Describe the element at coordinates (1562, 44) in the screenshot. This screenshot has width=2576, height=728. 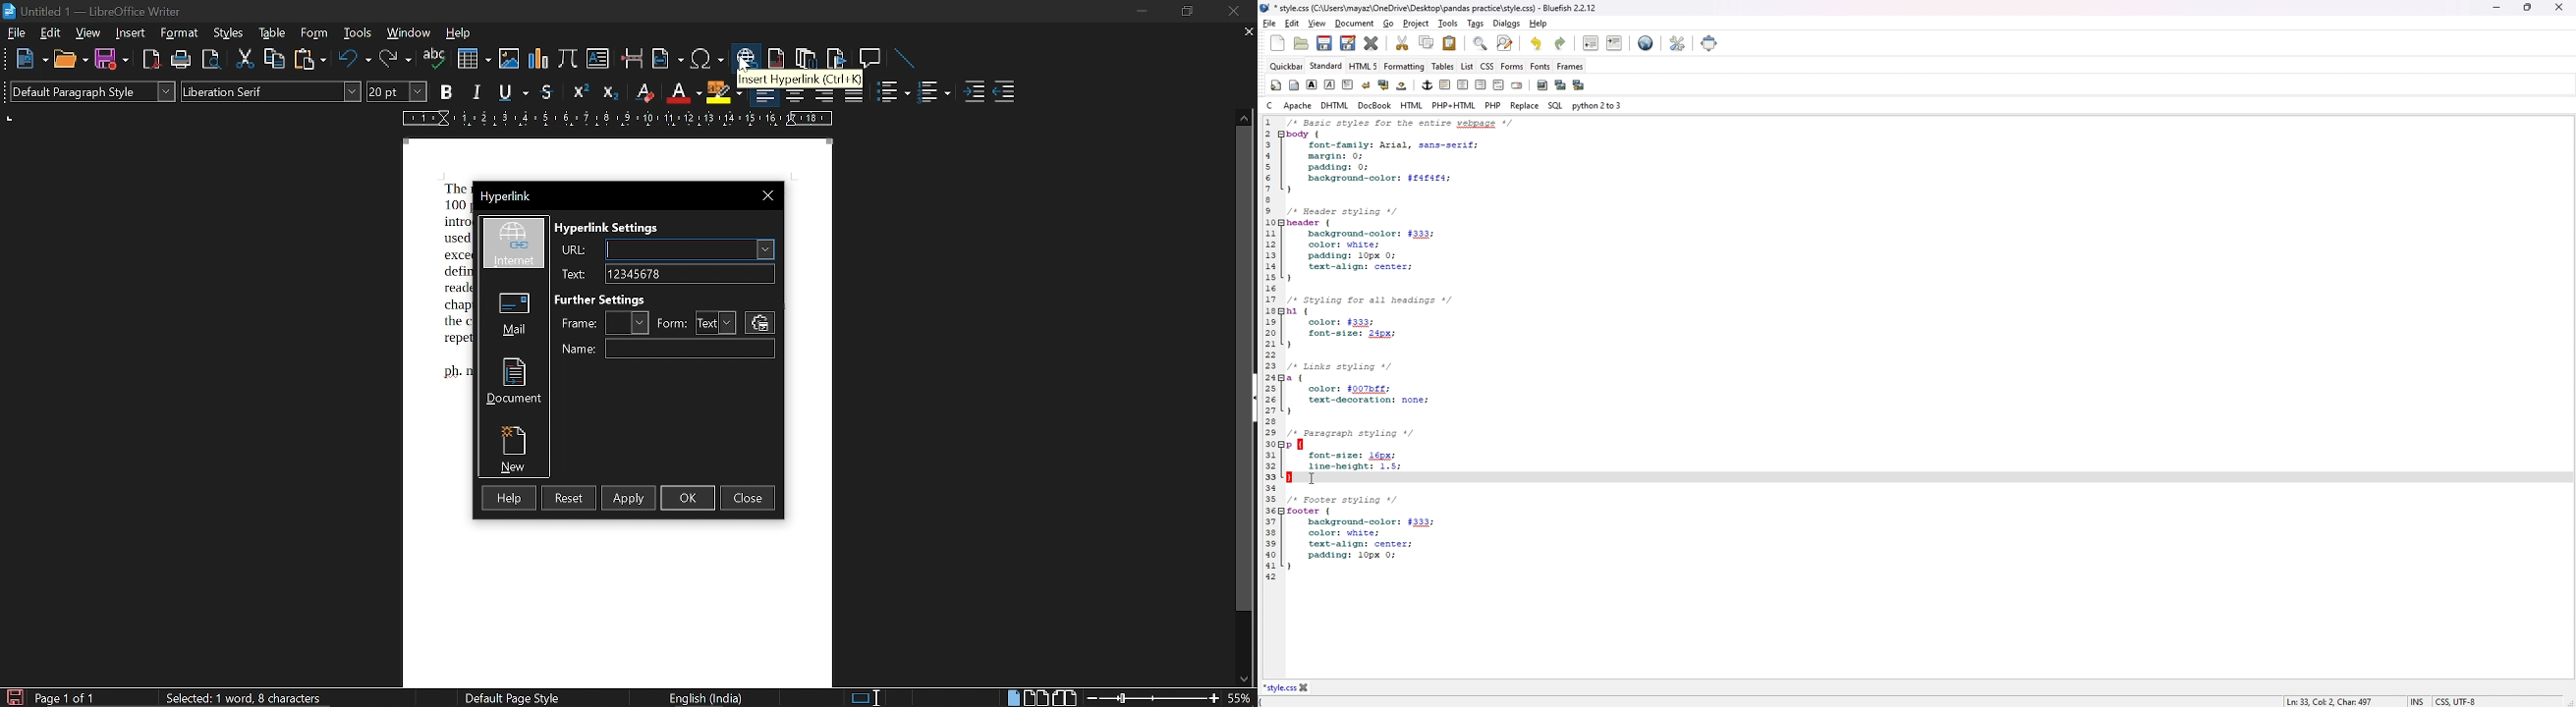
I see `redo` at that location.